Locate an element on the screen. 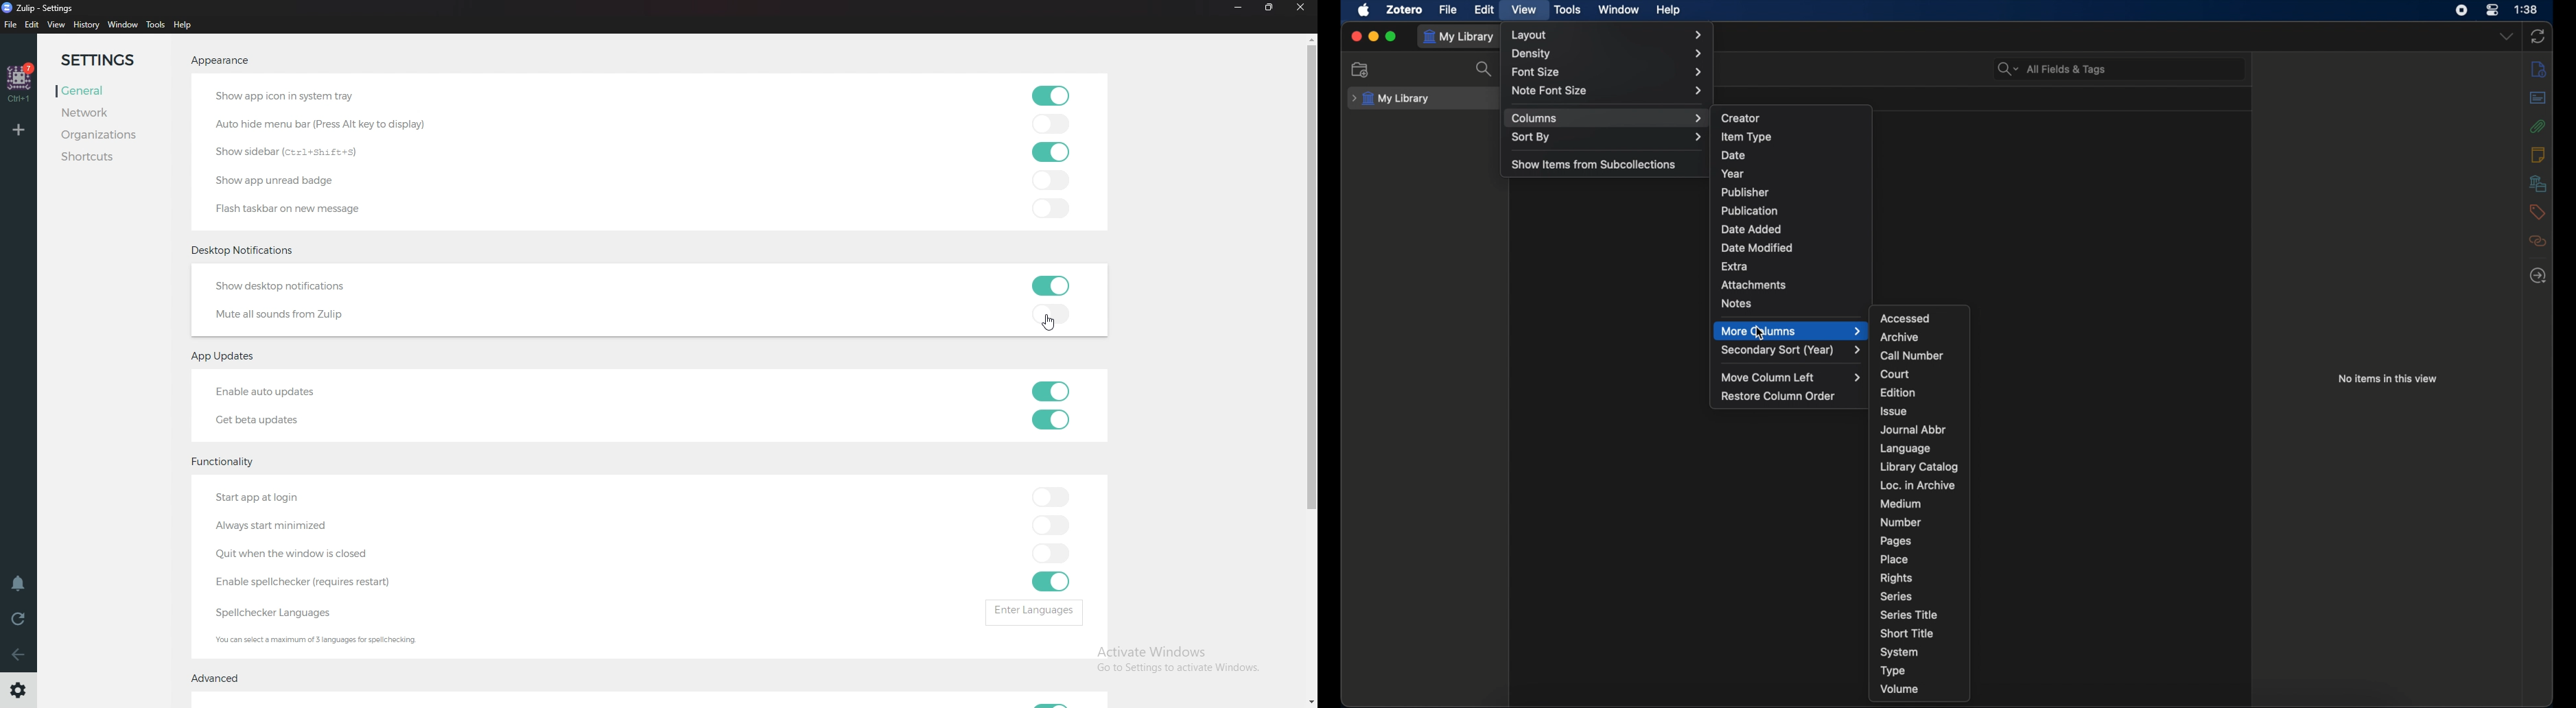 The width and height of the screenshot is (2576, 728). autohide menu bar is located at coordinates (327, 123).